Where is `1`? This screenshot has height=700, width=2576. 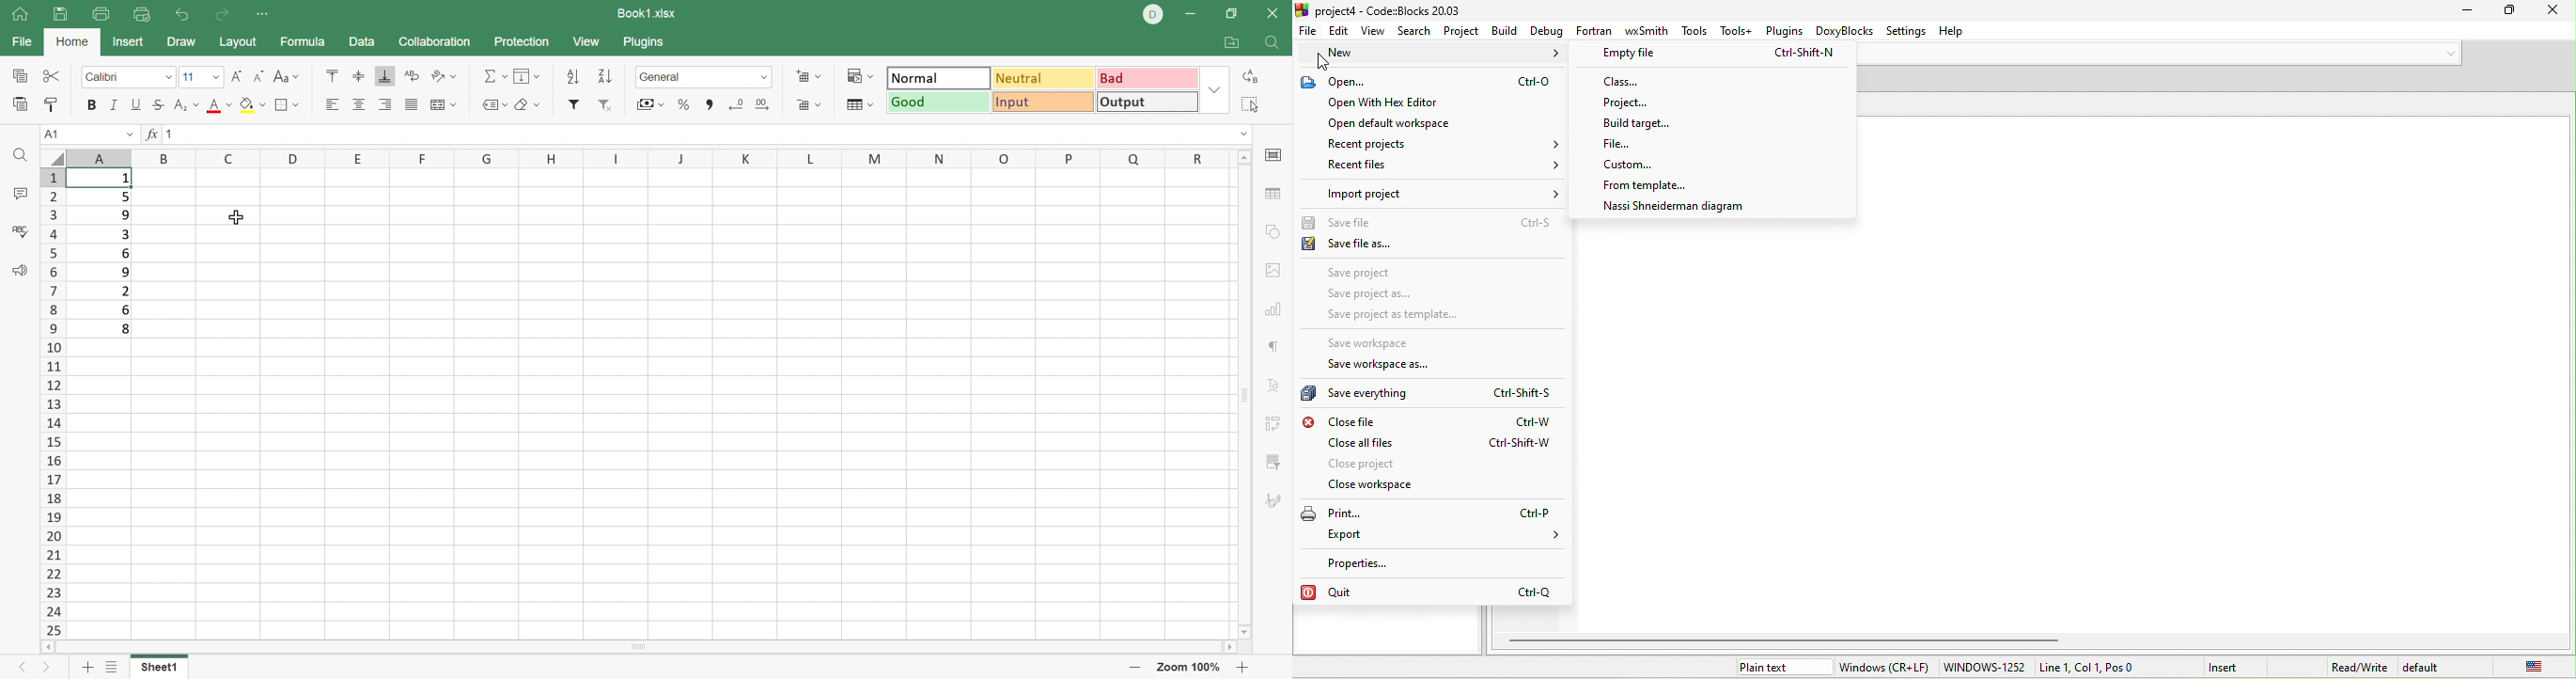
1 is located at coordinates (126, 179).